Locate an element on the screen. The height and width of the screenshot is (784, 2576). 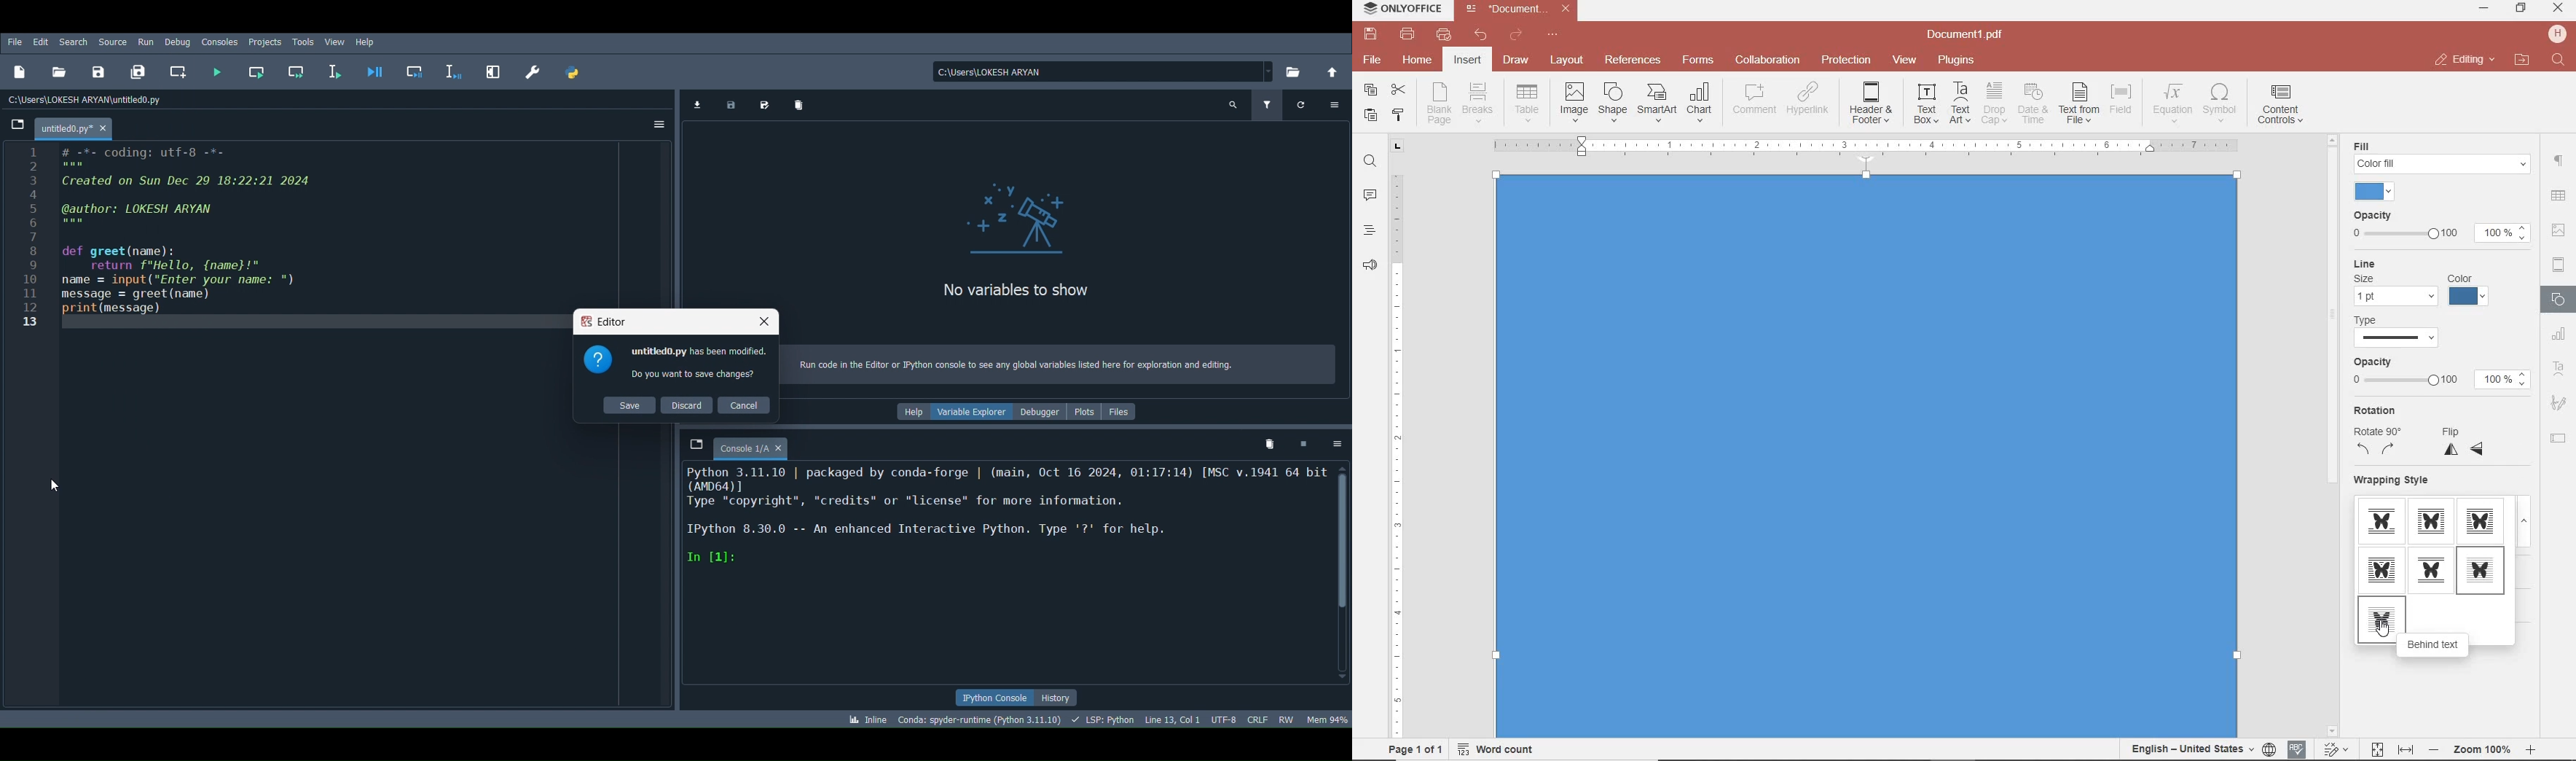
File EOL status is located at coordinates (1256, 718).